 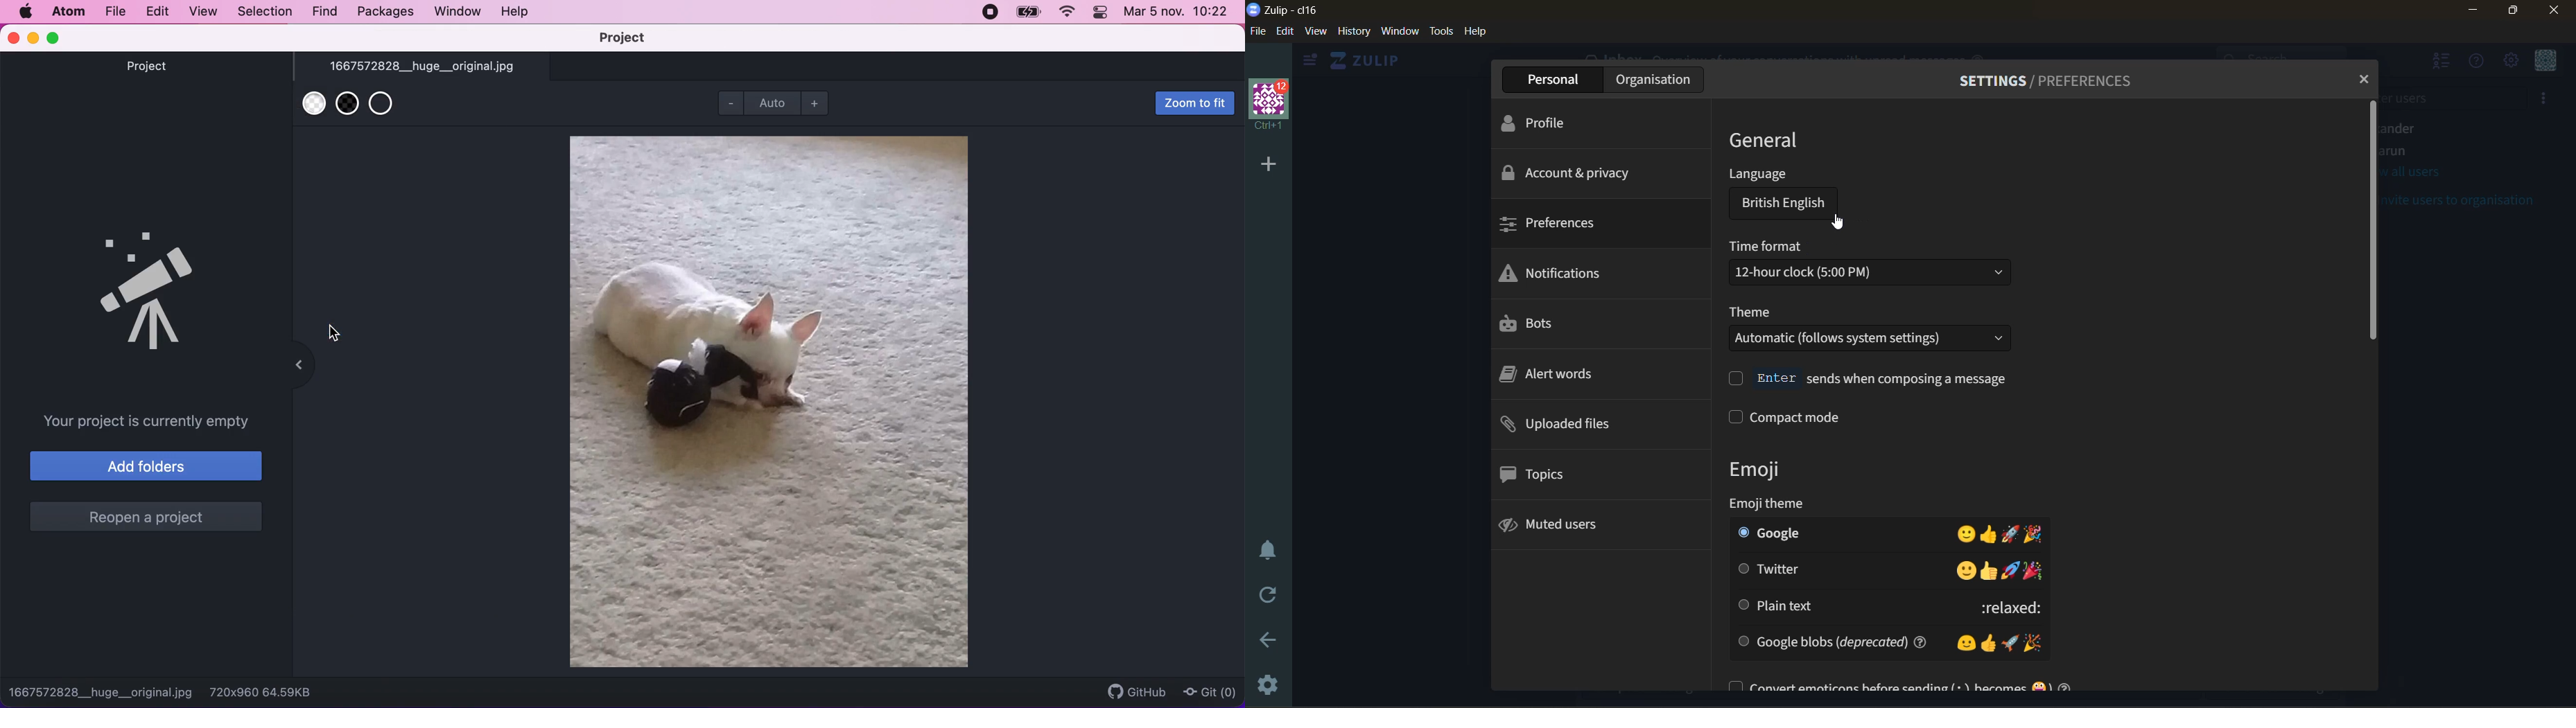 What do you see at coordinates (2545, 63) in the screenshot?
I see `menu` at bounding box center [2545, 63].